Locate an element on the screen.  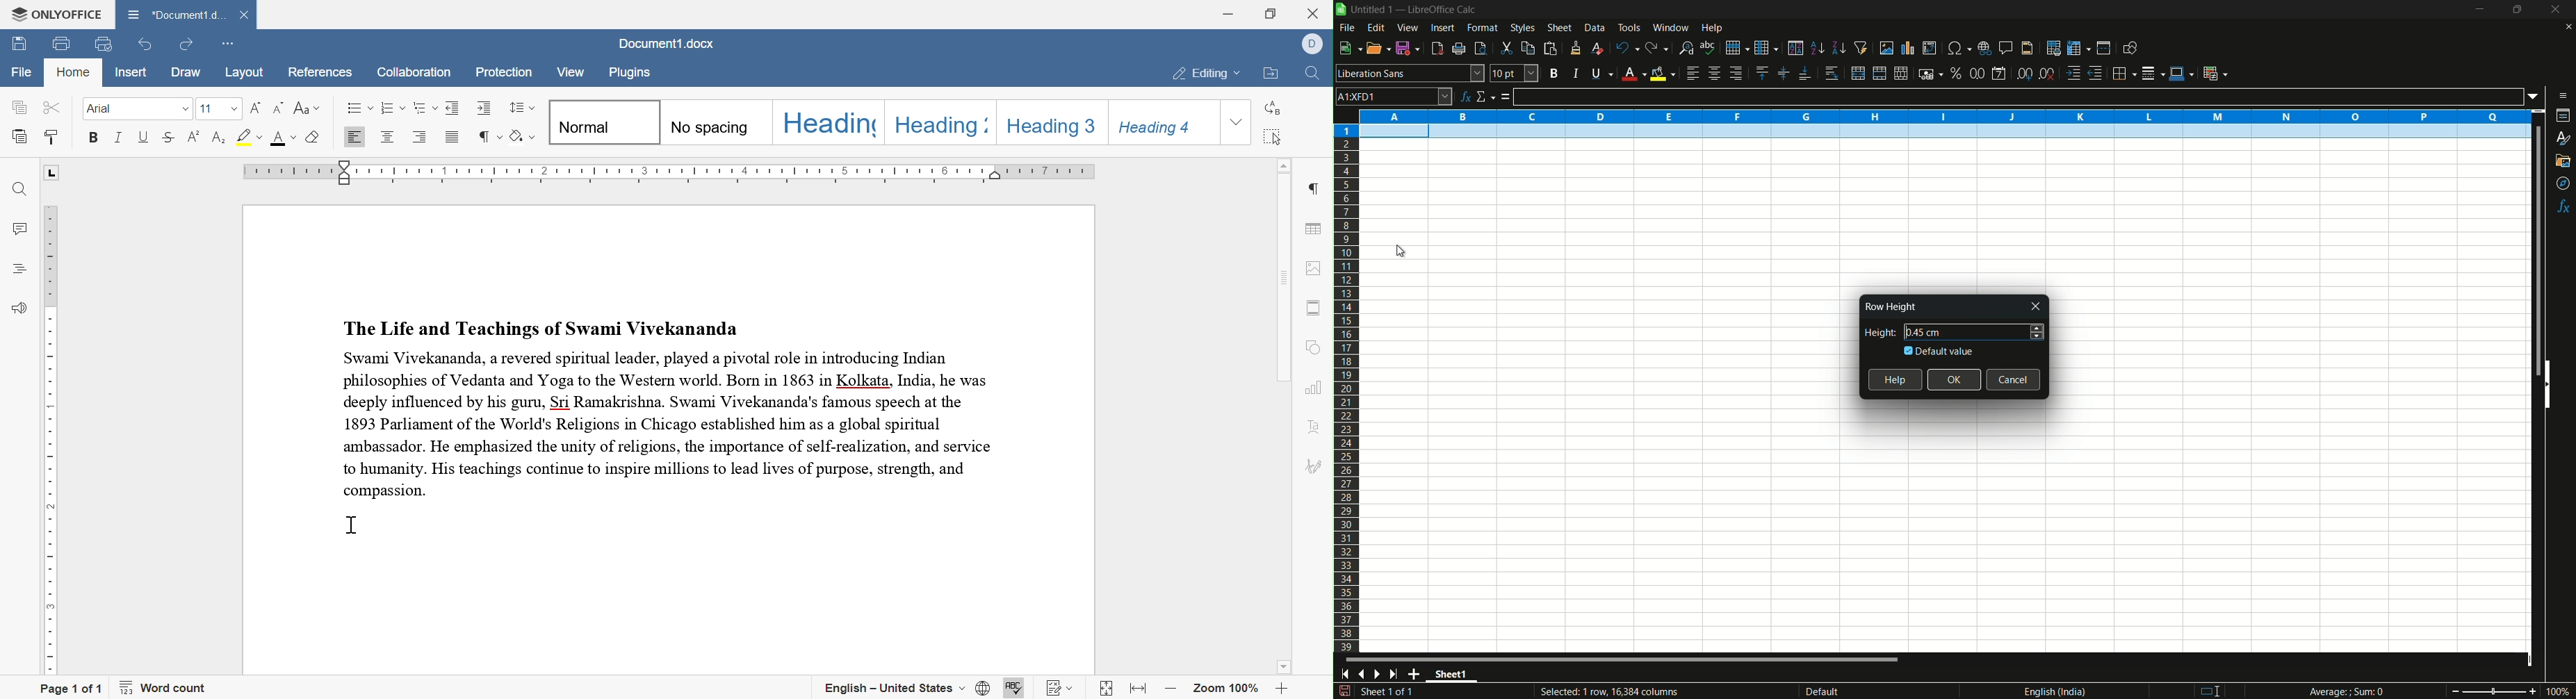
fit to page is located at coordinates (1107, 691).